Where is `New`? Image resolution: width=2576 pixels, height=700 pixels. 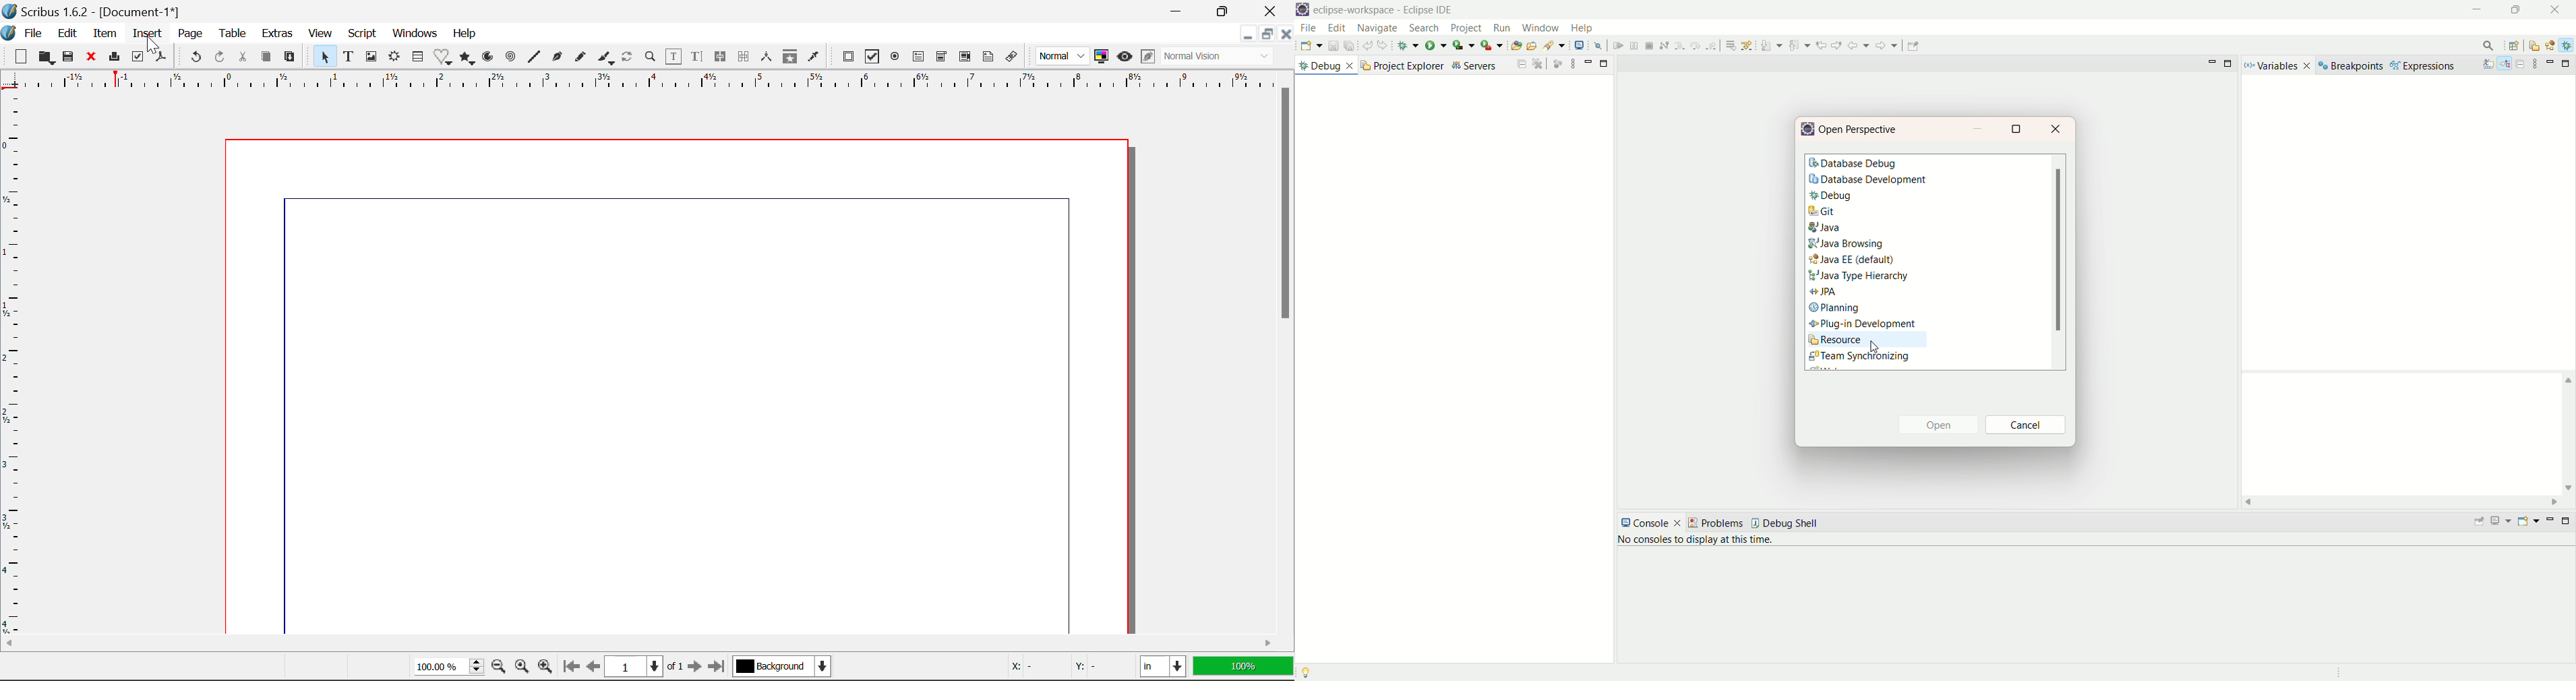 New is located at coordinates (21, 59).